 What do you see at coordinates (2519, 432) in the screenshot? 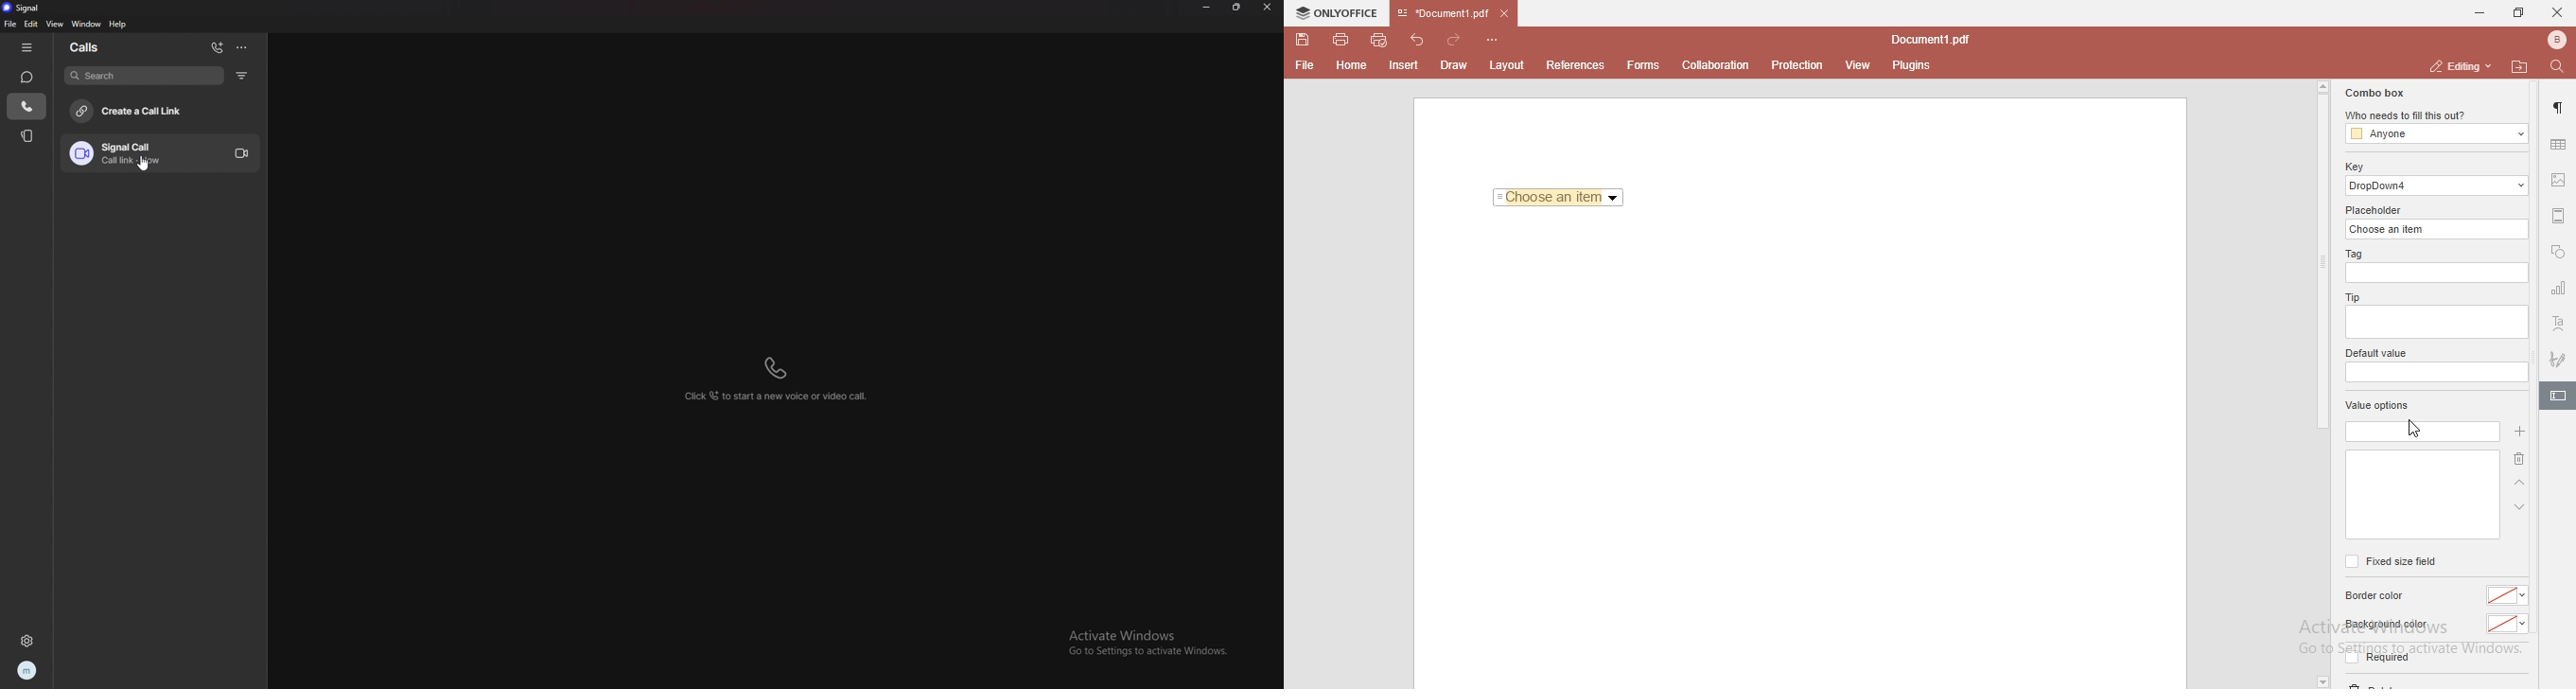
I see `add` at bounding box center [2519, 432].